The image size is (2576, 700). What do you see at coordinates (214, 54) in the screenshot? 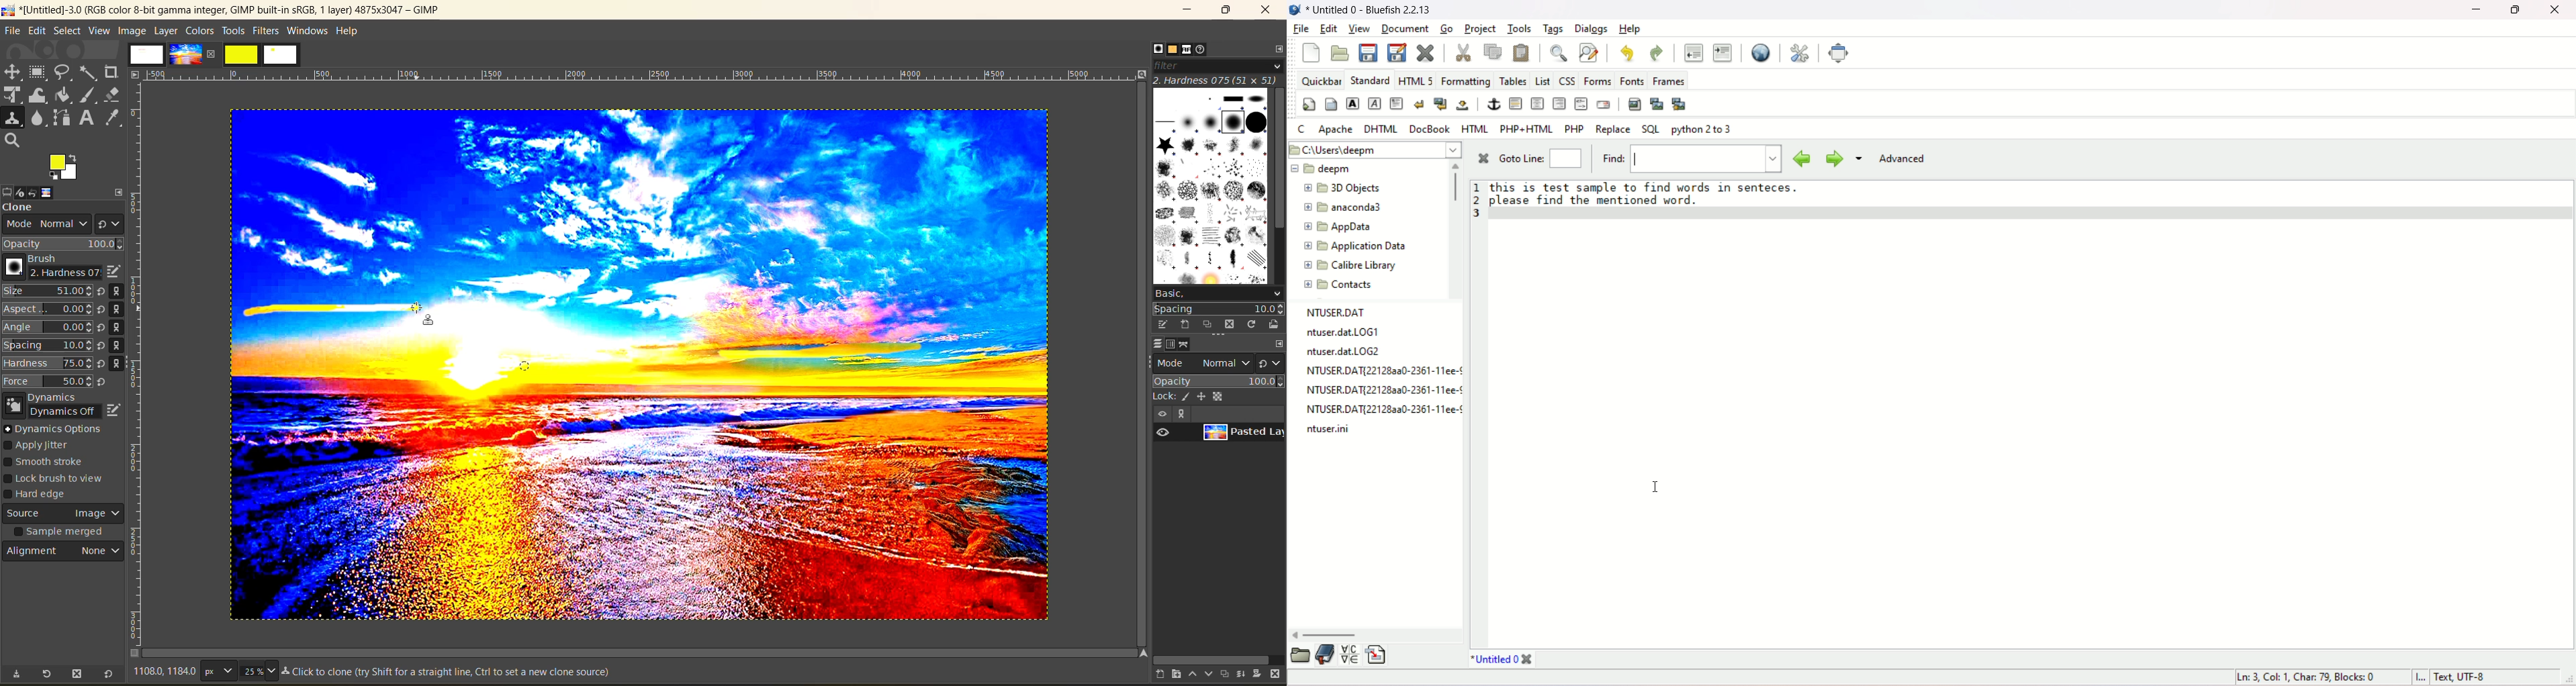
I see `close` at bounding box center [214, 54].